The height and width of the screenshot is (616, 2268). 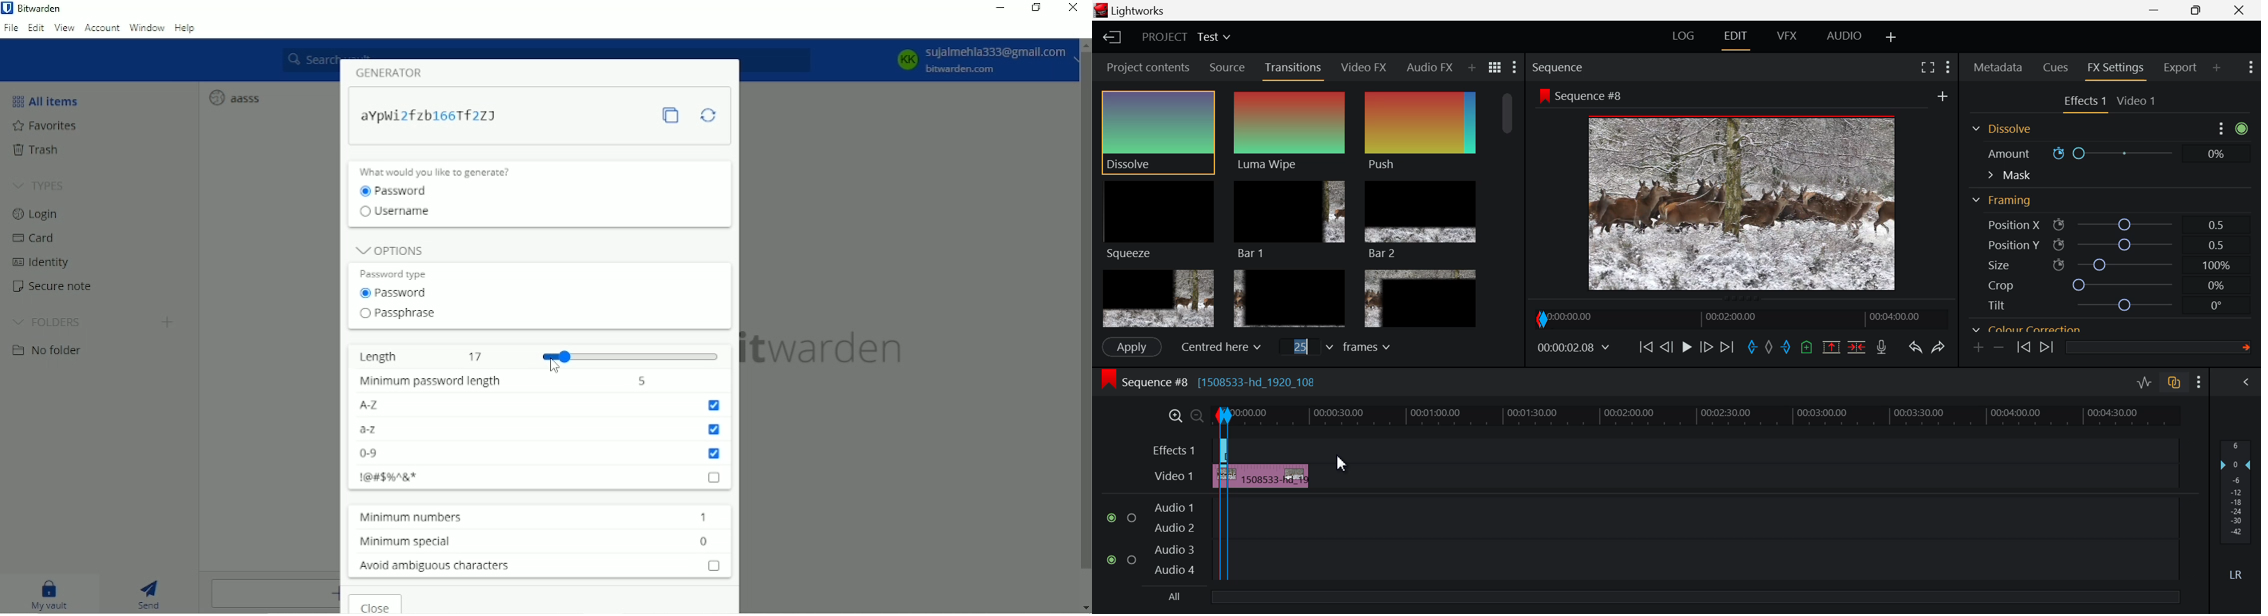 I want to click on Restore Down, so click(x=2158, y=10).